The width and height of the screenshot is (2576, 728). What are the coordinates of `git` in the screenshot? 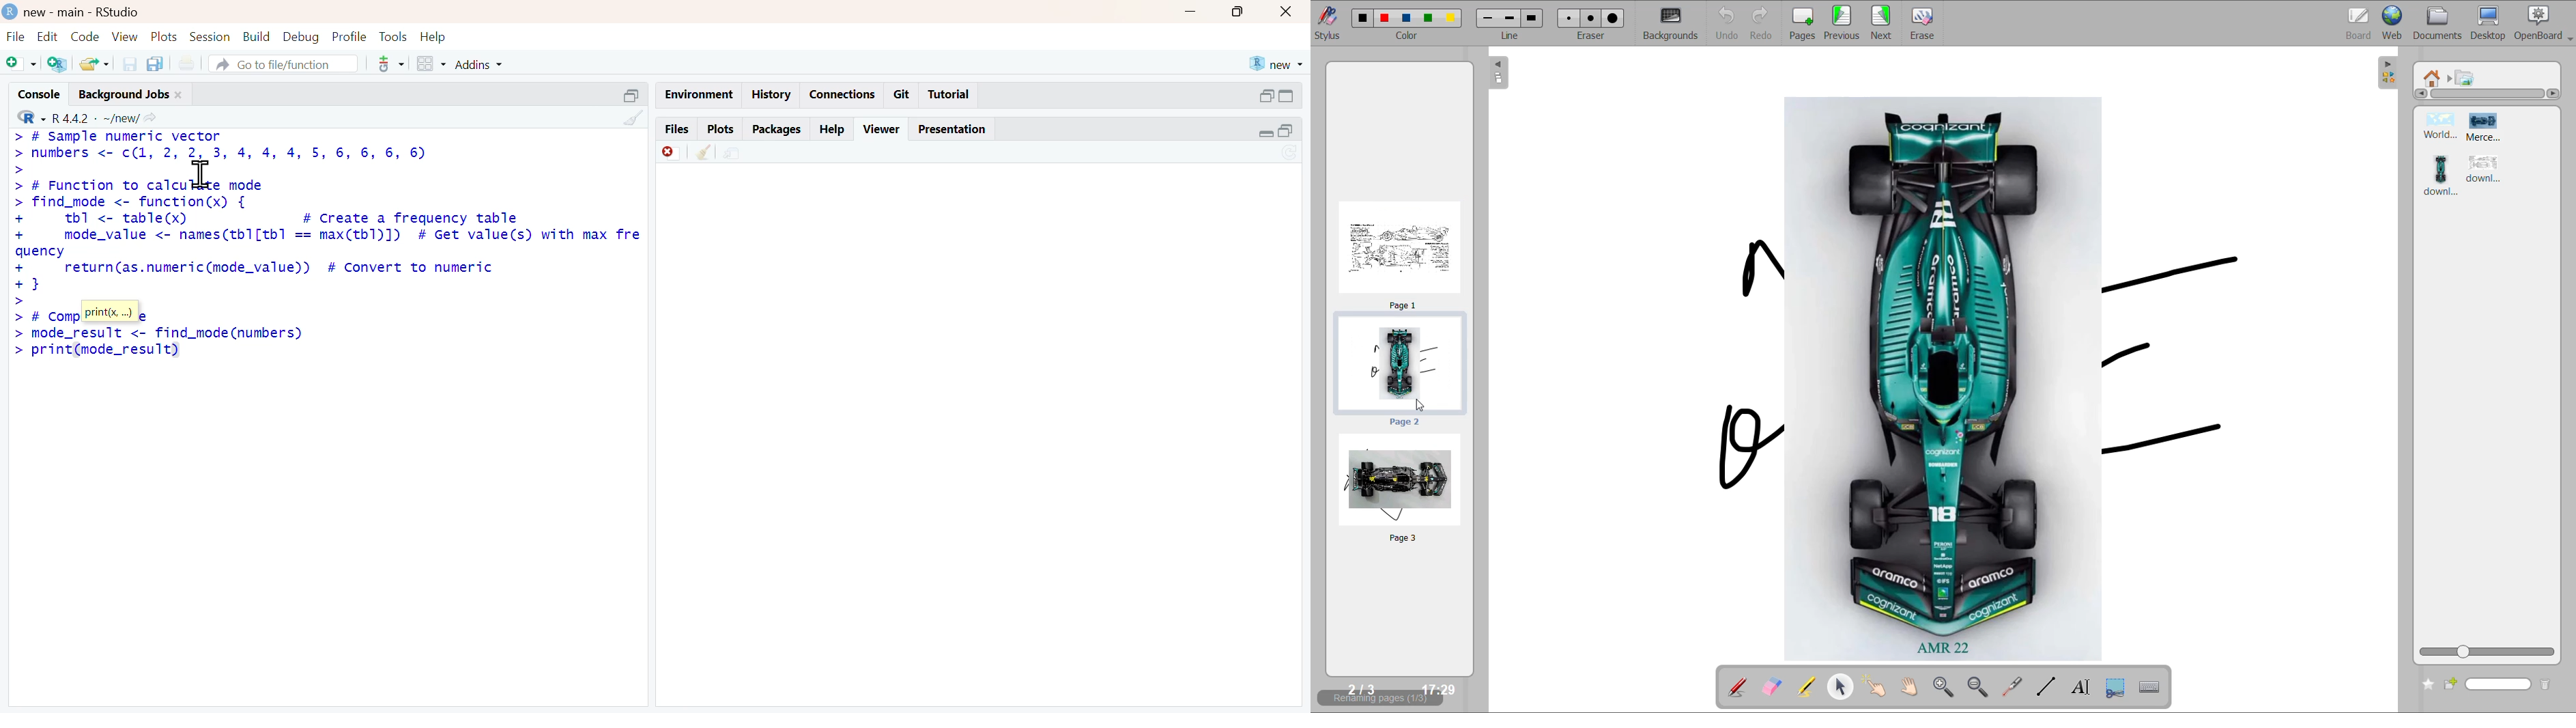 It's located at (902, 94).